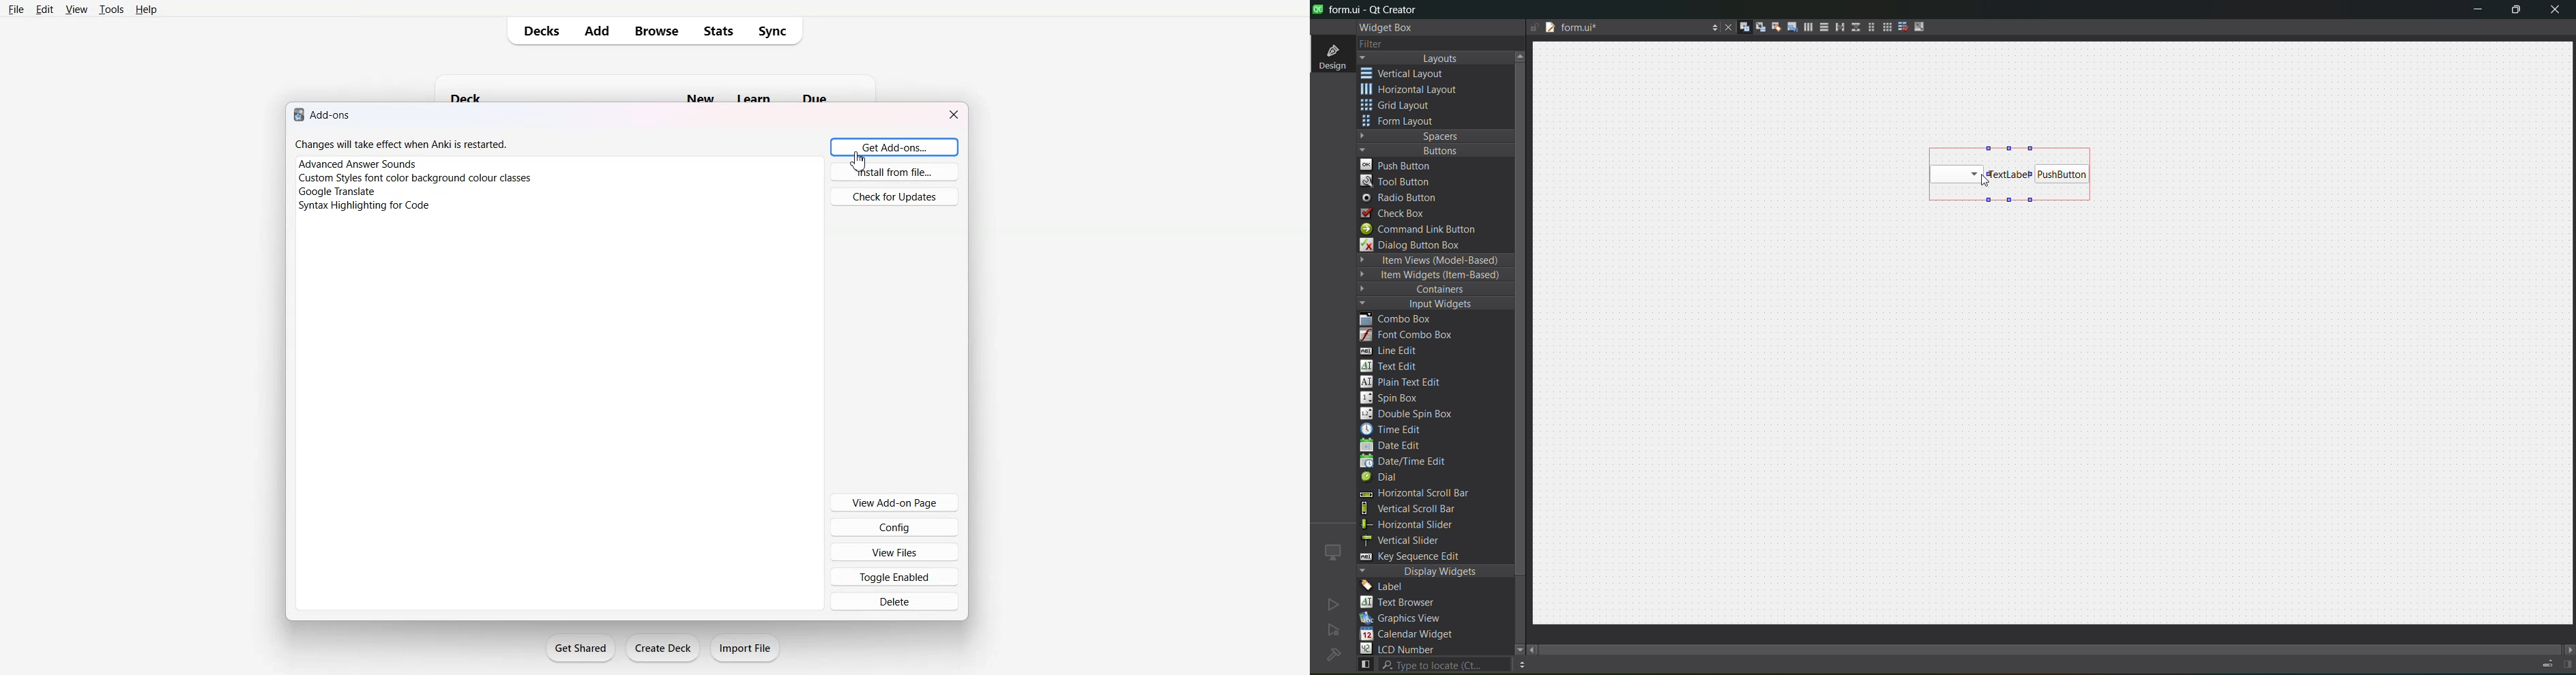  What do you see at coordinates (1427, 231) in the screenshot?
I see `command` at bounding box center [1427, 231].